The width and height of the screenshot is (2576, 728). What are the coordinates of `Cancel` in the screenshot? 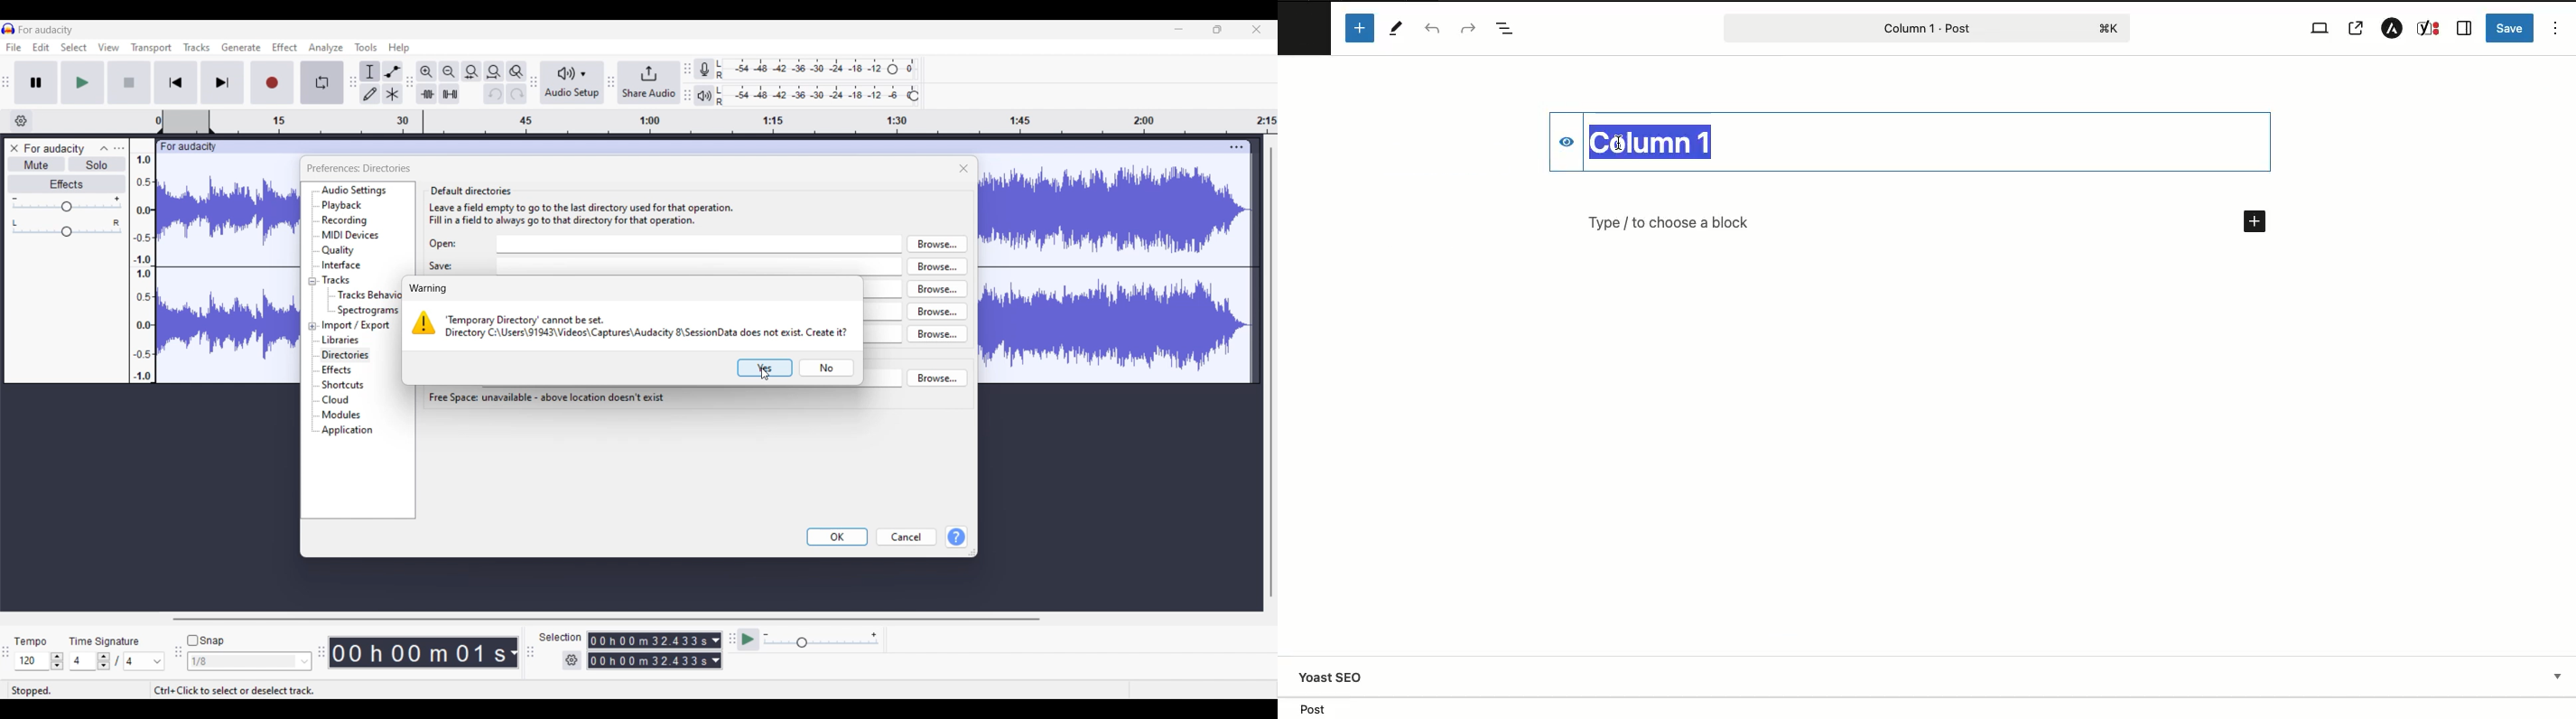 It's located at (907, 537).